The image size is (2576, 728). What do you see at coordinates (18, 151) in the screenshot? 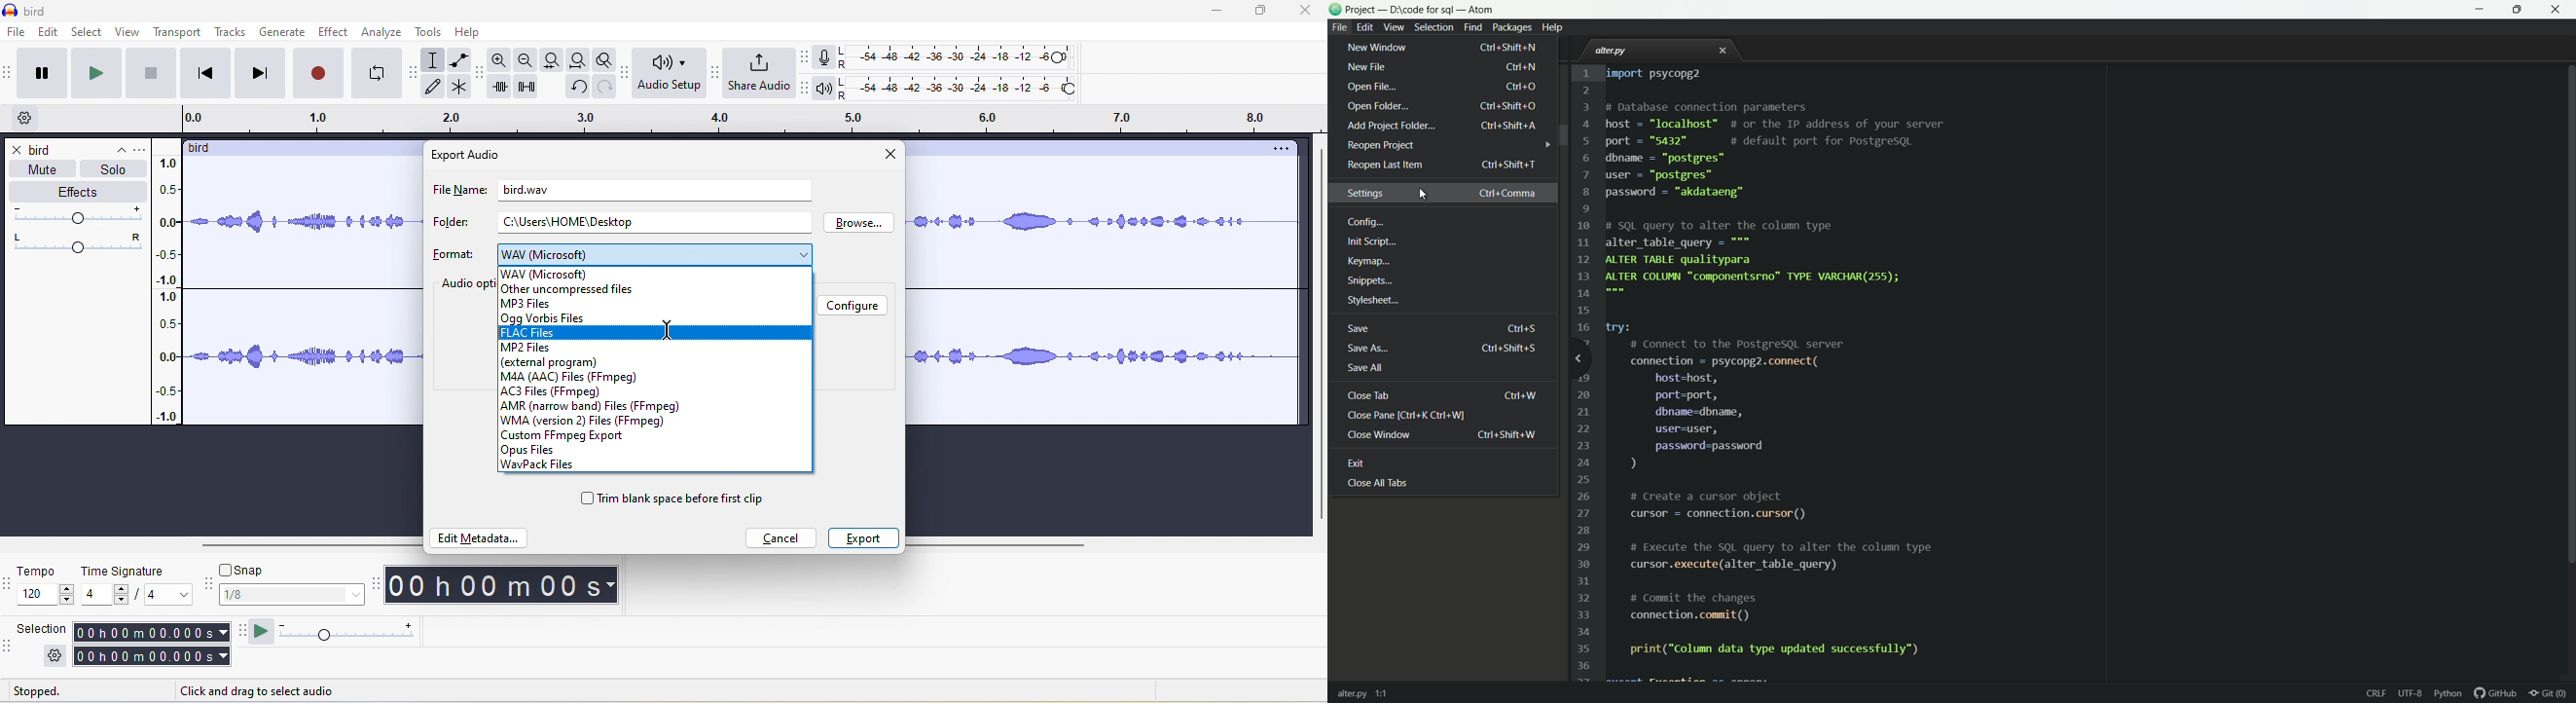
I see `close` at bounding box center [18, 151].